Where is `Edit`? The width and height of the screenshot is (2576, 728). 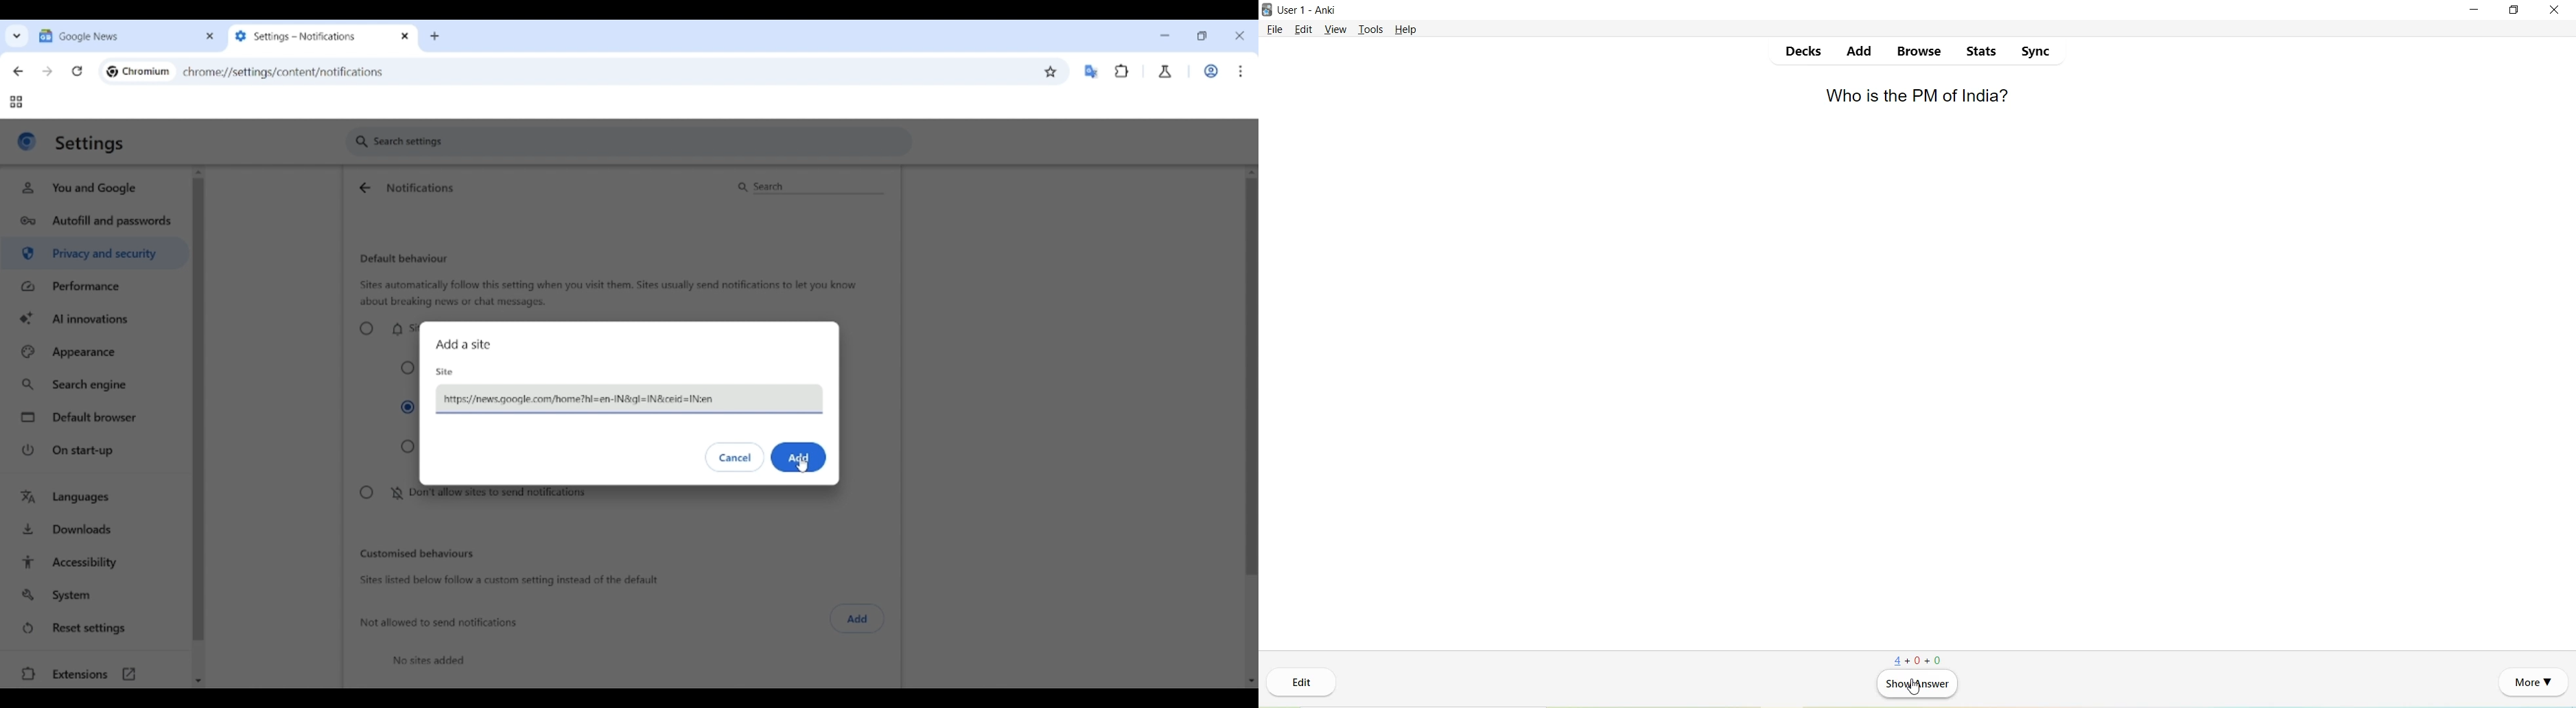
Edit is located at coordinates (1305, 30).